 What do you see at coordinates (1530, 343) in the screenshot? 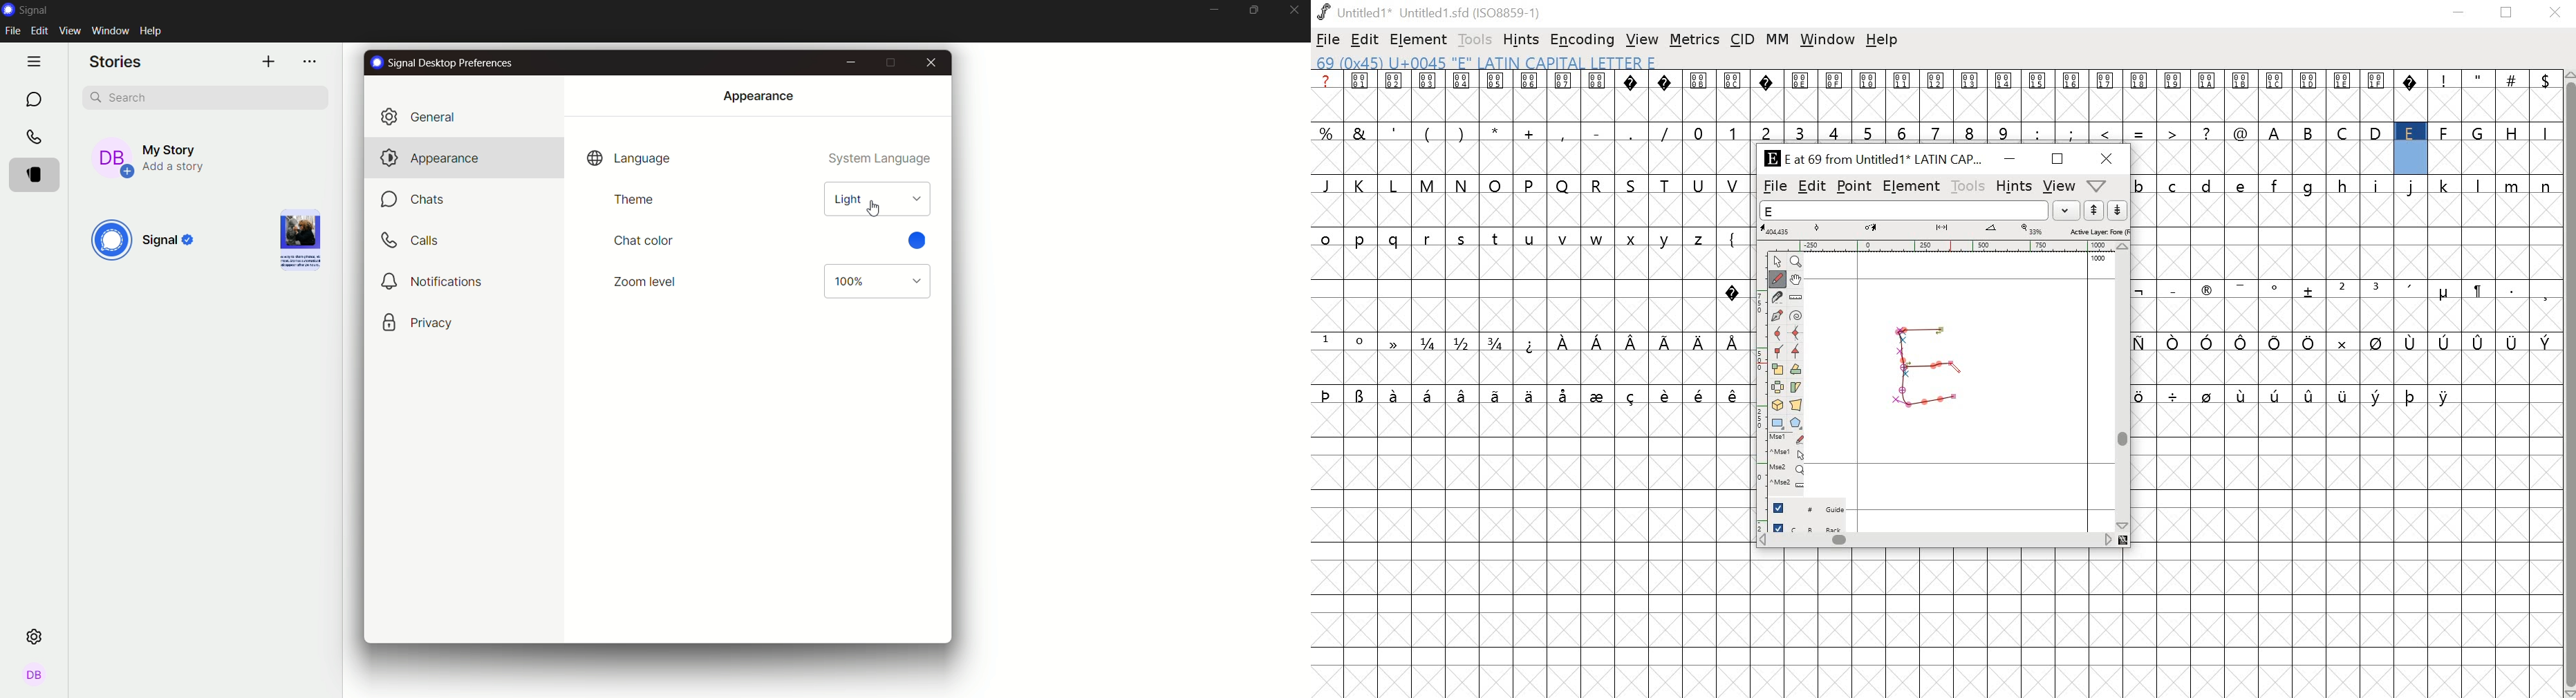
I see `special characters and symbols` at bounding box center [1530, 343].